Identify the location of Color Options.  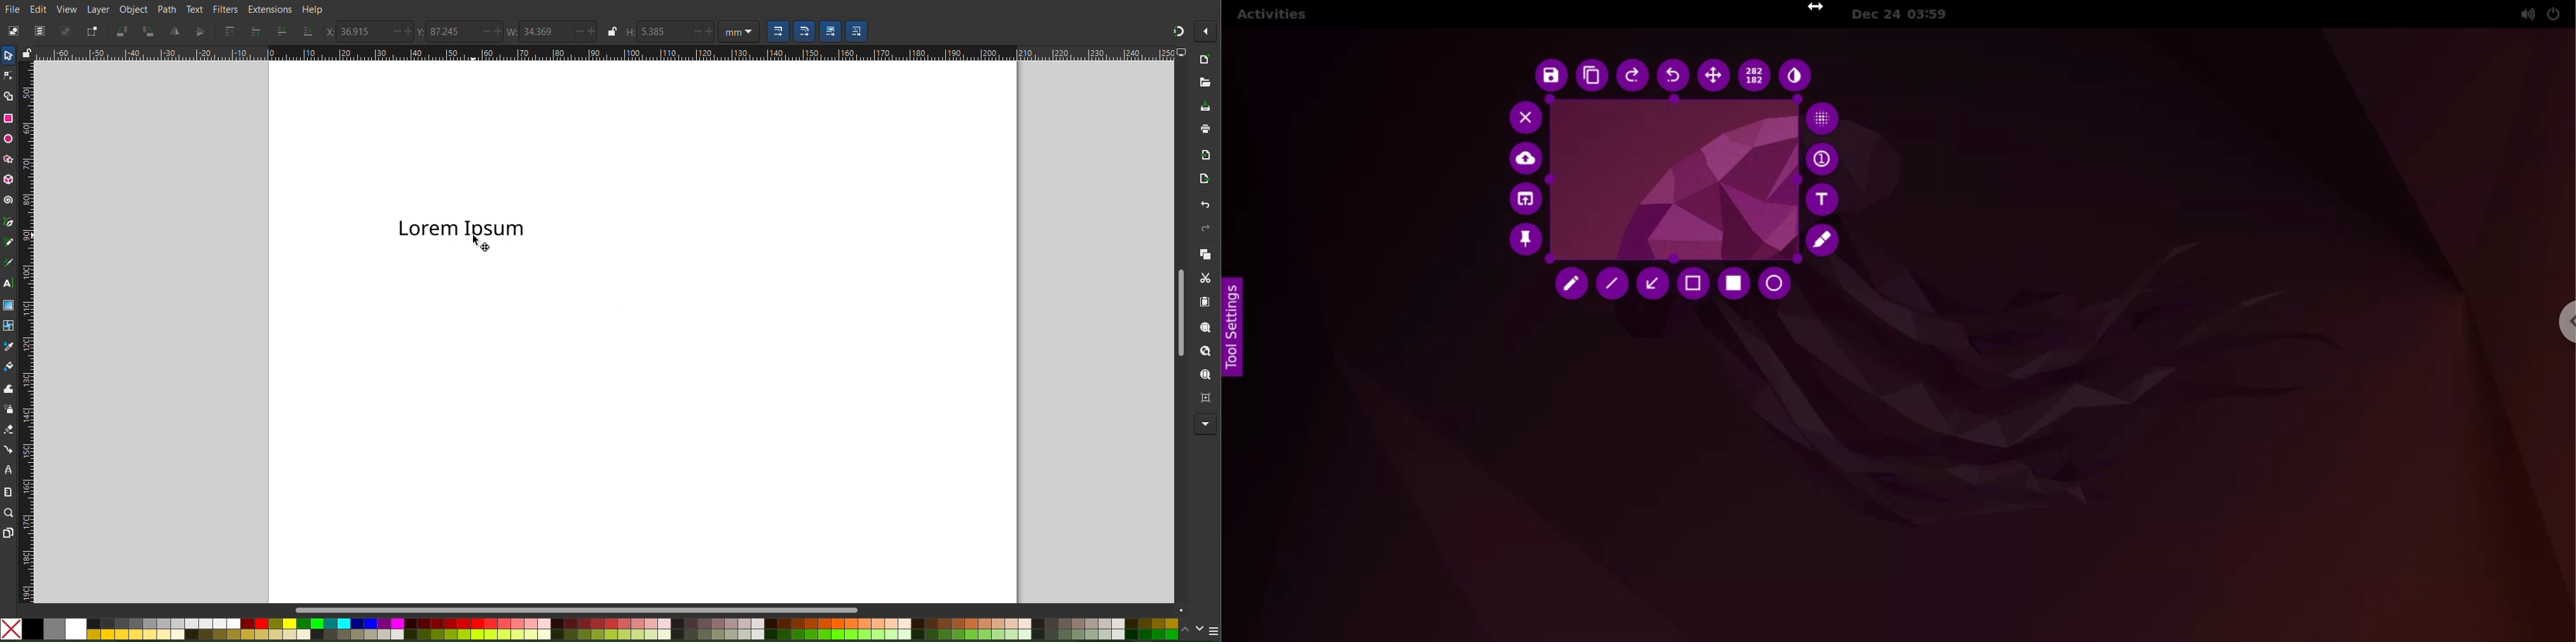
(1203, 630).